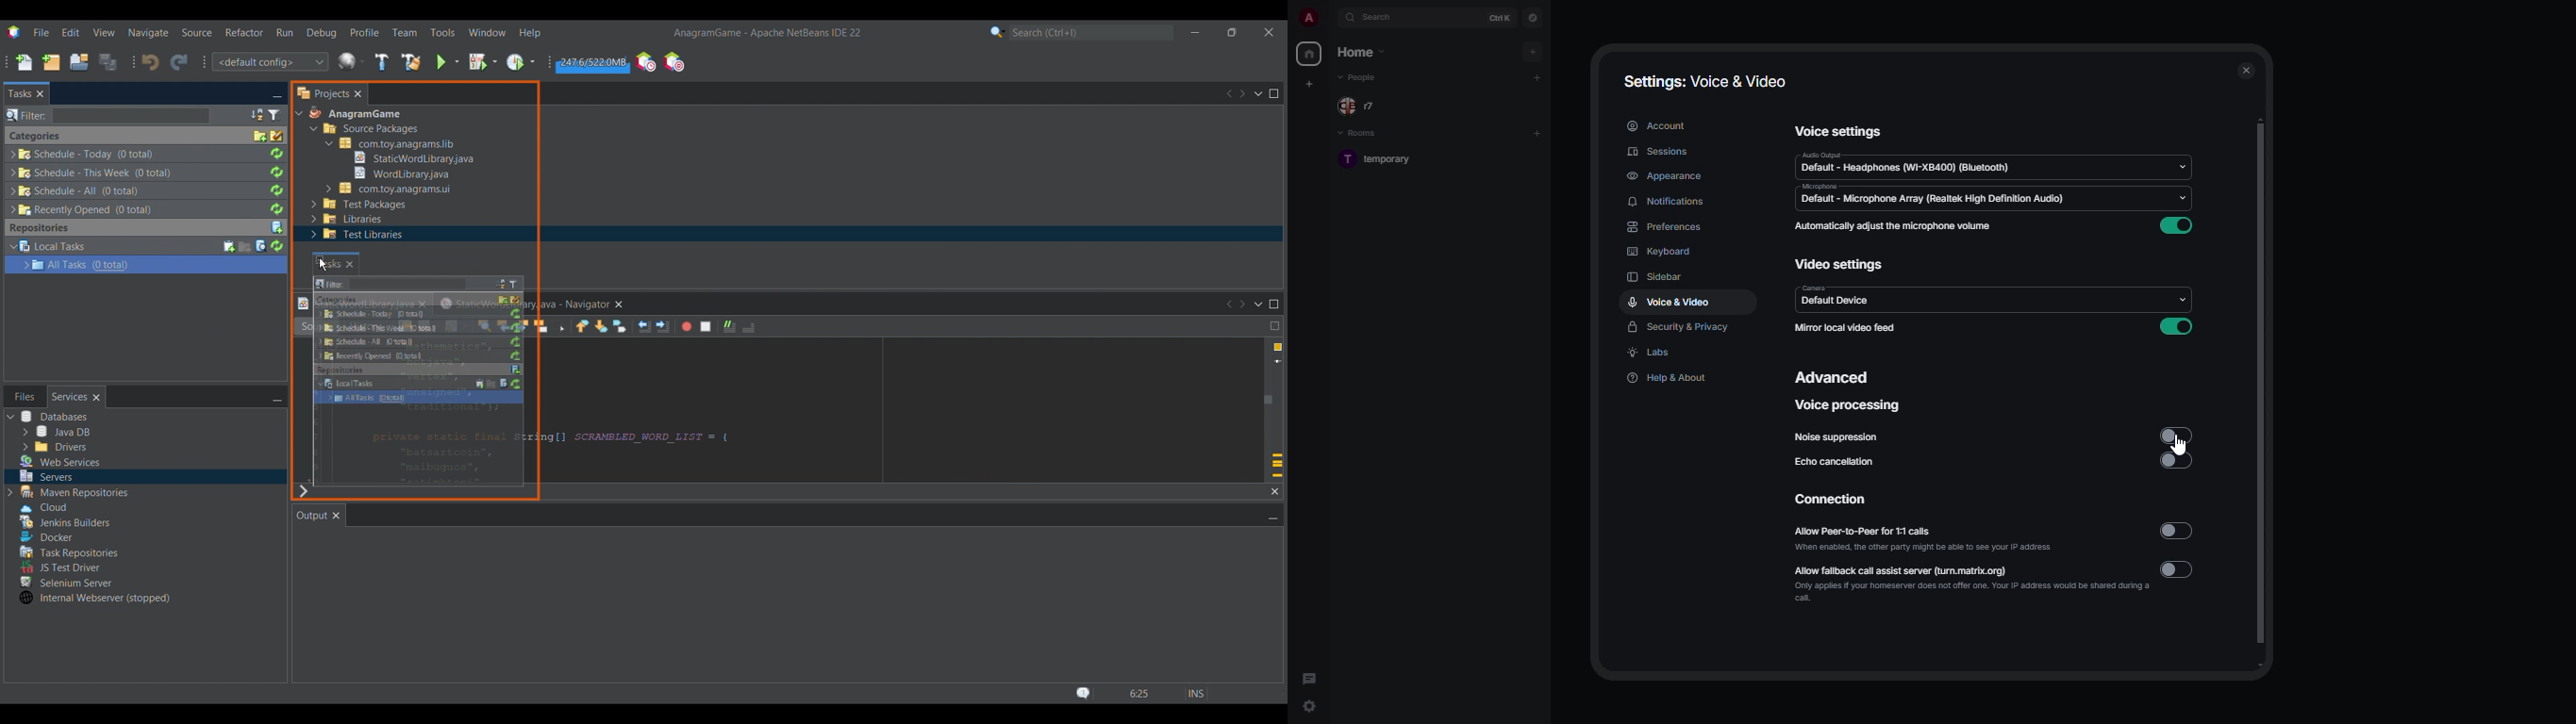 This screenshot has height=728, width=2576. Describe the element at coordinates (1658, 152) in the screenshot. I see `sessions` at that location.